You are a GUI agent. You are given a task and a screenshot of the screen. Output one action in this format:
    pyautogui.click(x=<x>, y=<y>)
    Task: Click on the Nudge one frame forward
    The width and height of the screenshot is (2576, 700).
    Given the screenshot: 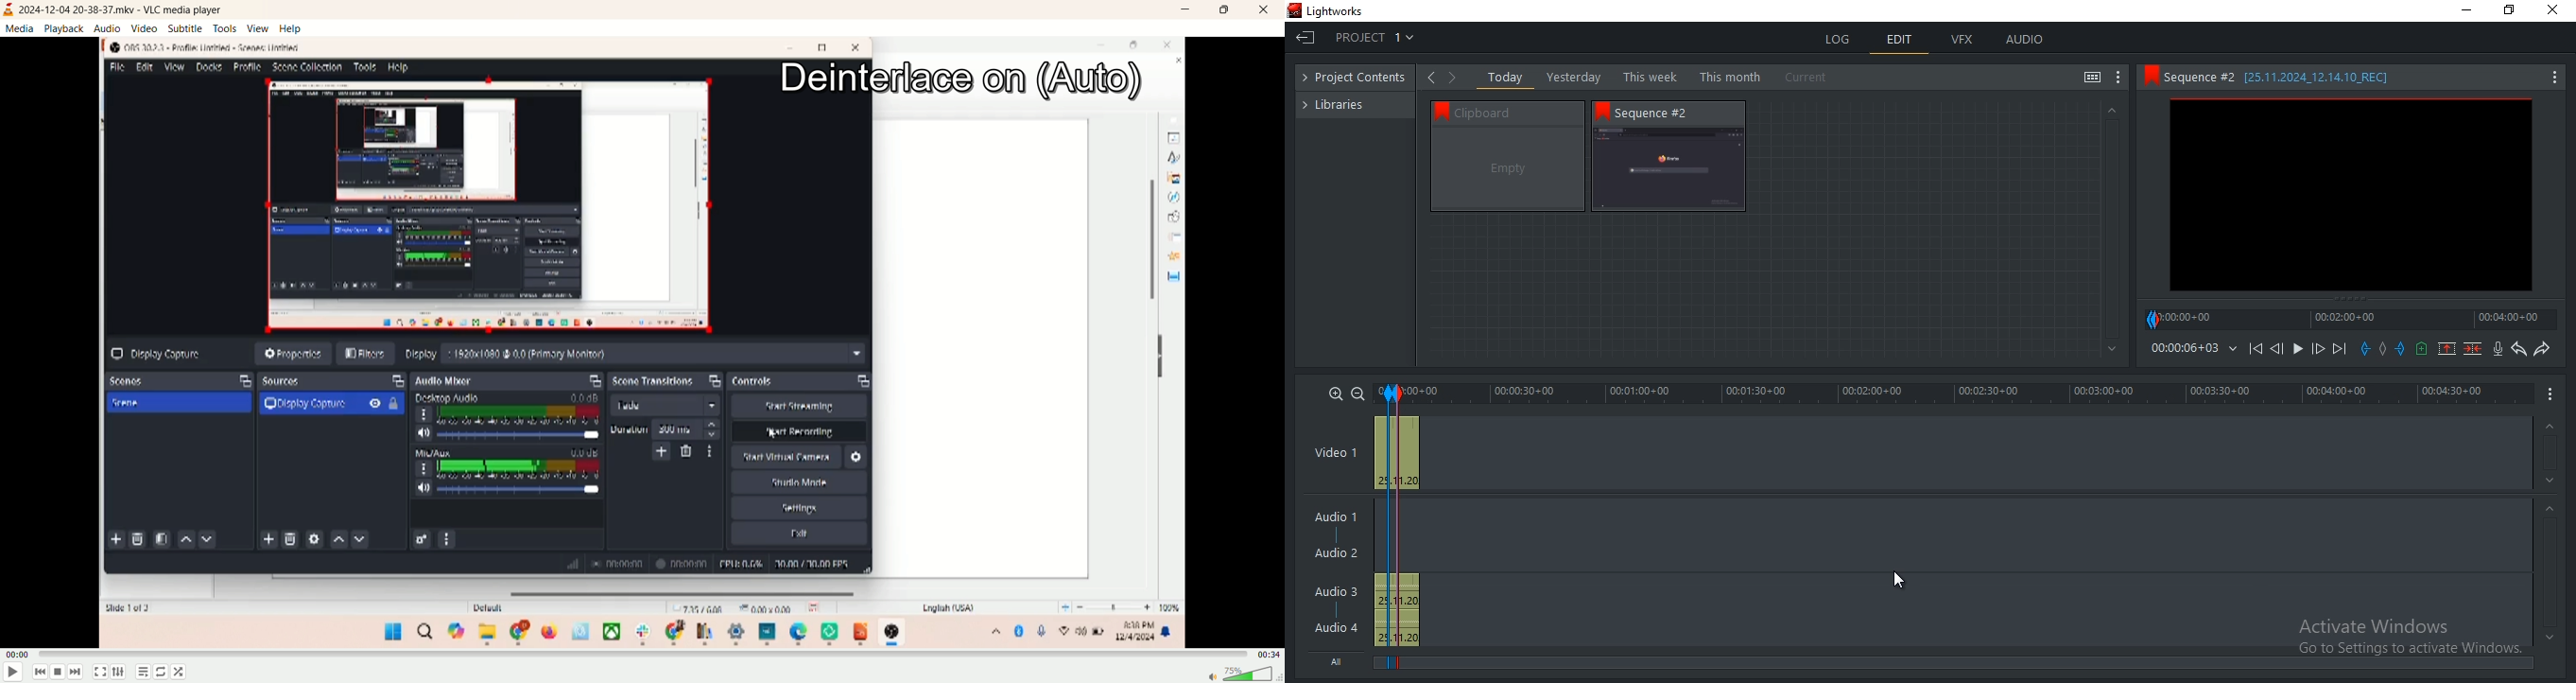 What is the action you would take?
    pyautogui.click(x=2316, y=349)
    